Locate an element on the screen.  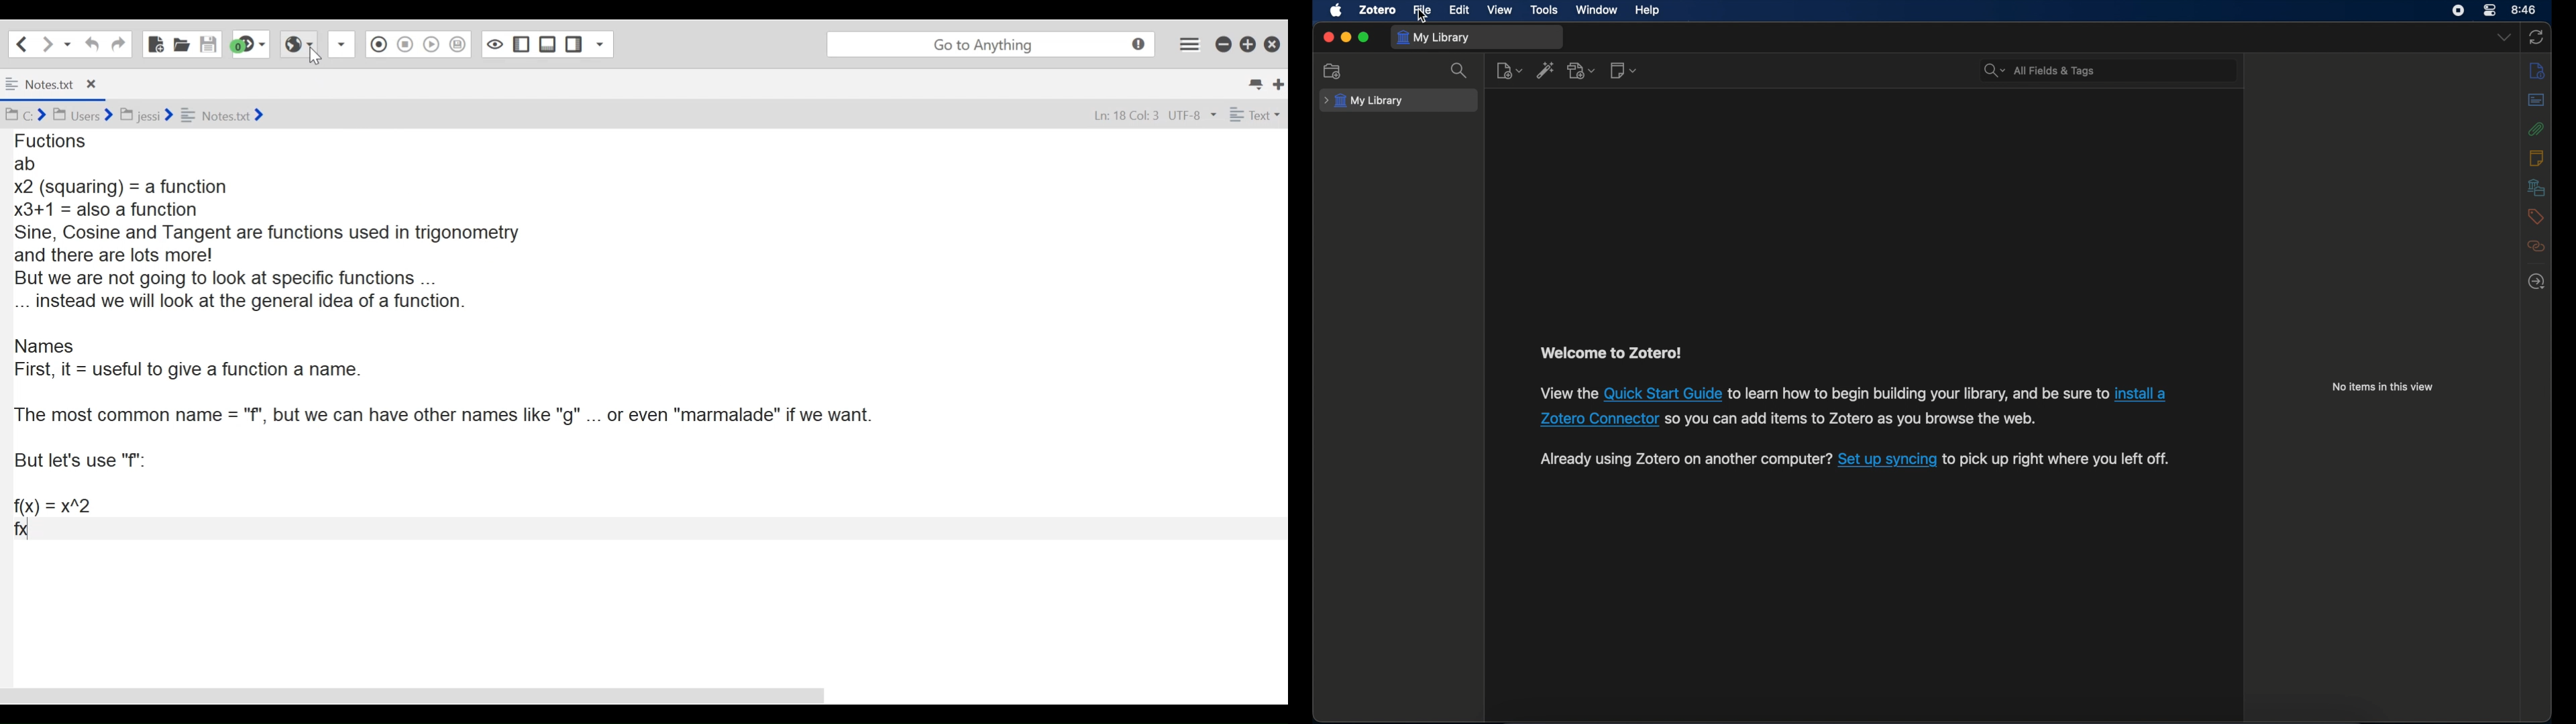
notes is located at coordinates (2536, 158).